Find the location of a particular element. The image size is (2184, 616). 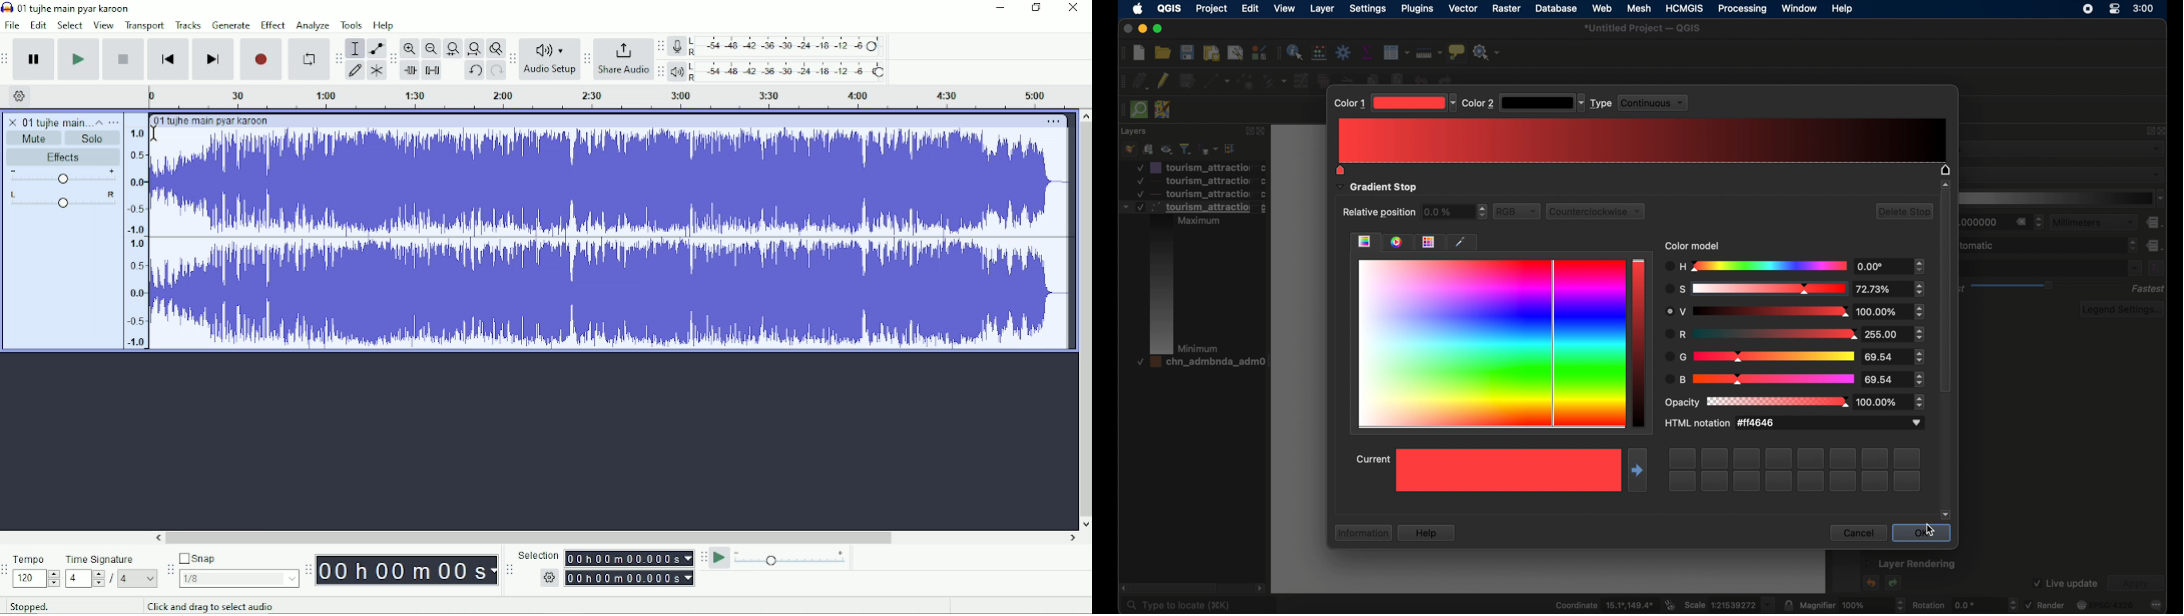

lock scale is located at coordinates (1788, 604).